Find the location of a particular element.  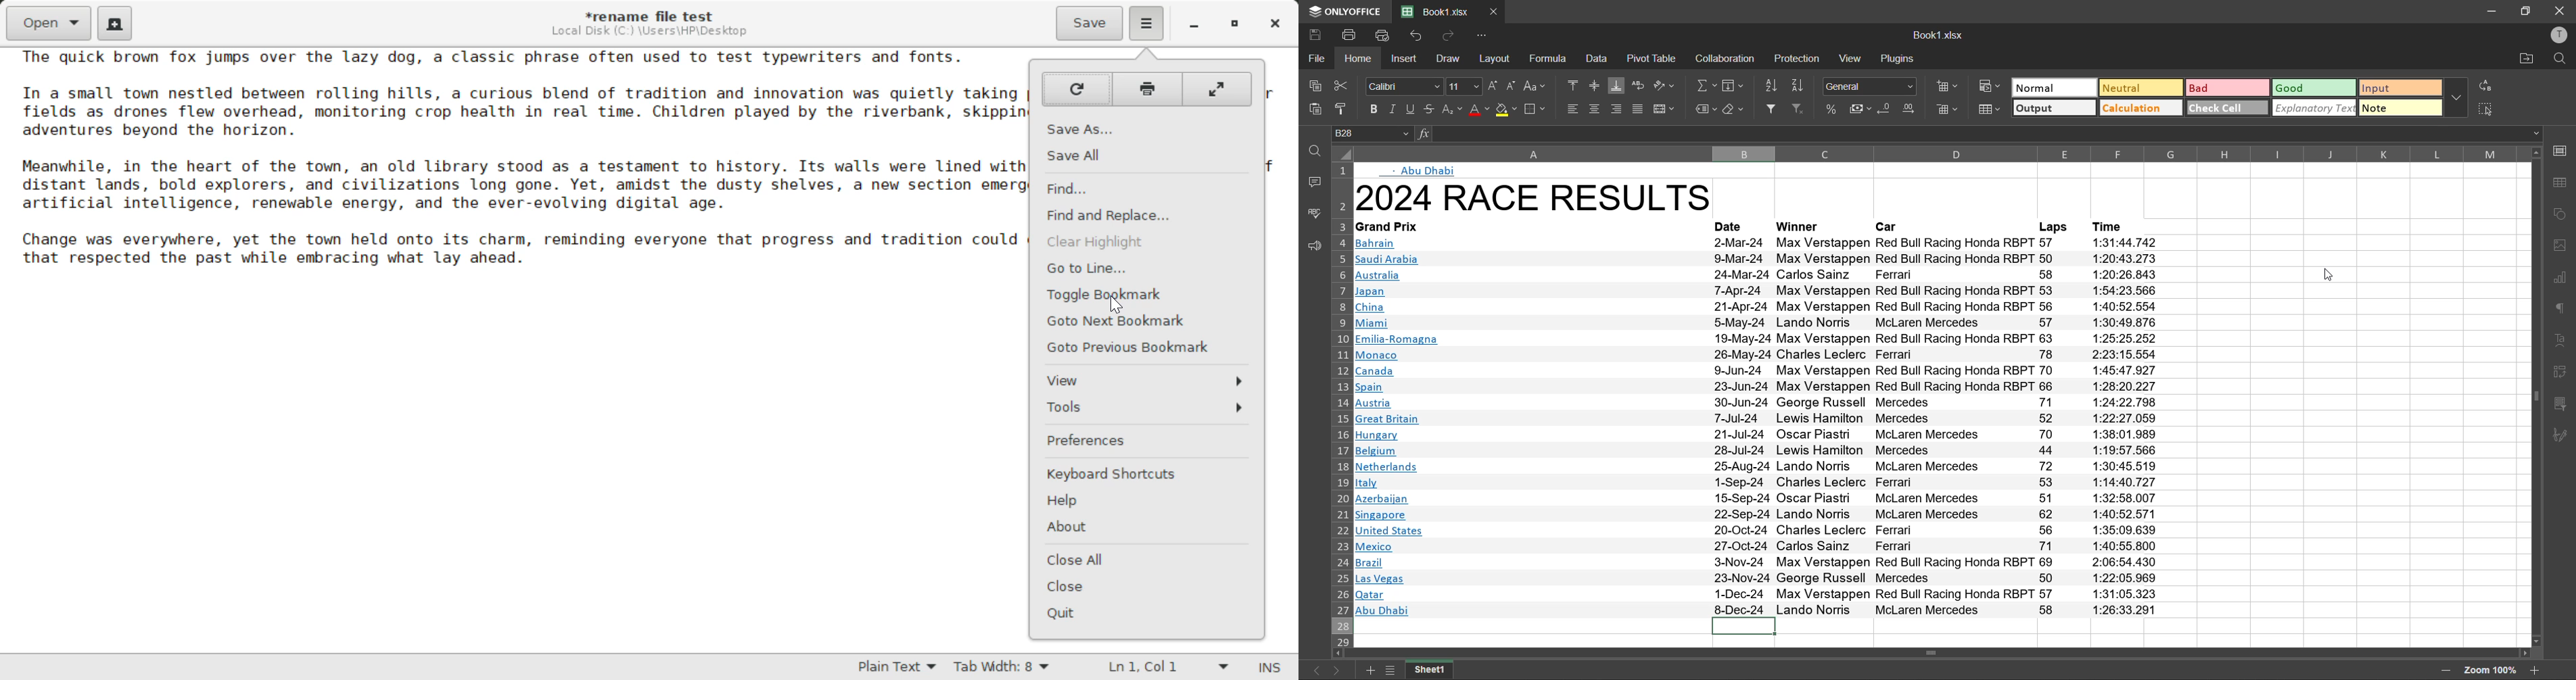

‘Monaco 26-May-24 Charles Leclerc Ferrari 78 2:23:15.554 is located at coordinates (1756, 355).